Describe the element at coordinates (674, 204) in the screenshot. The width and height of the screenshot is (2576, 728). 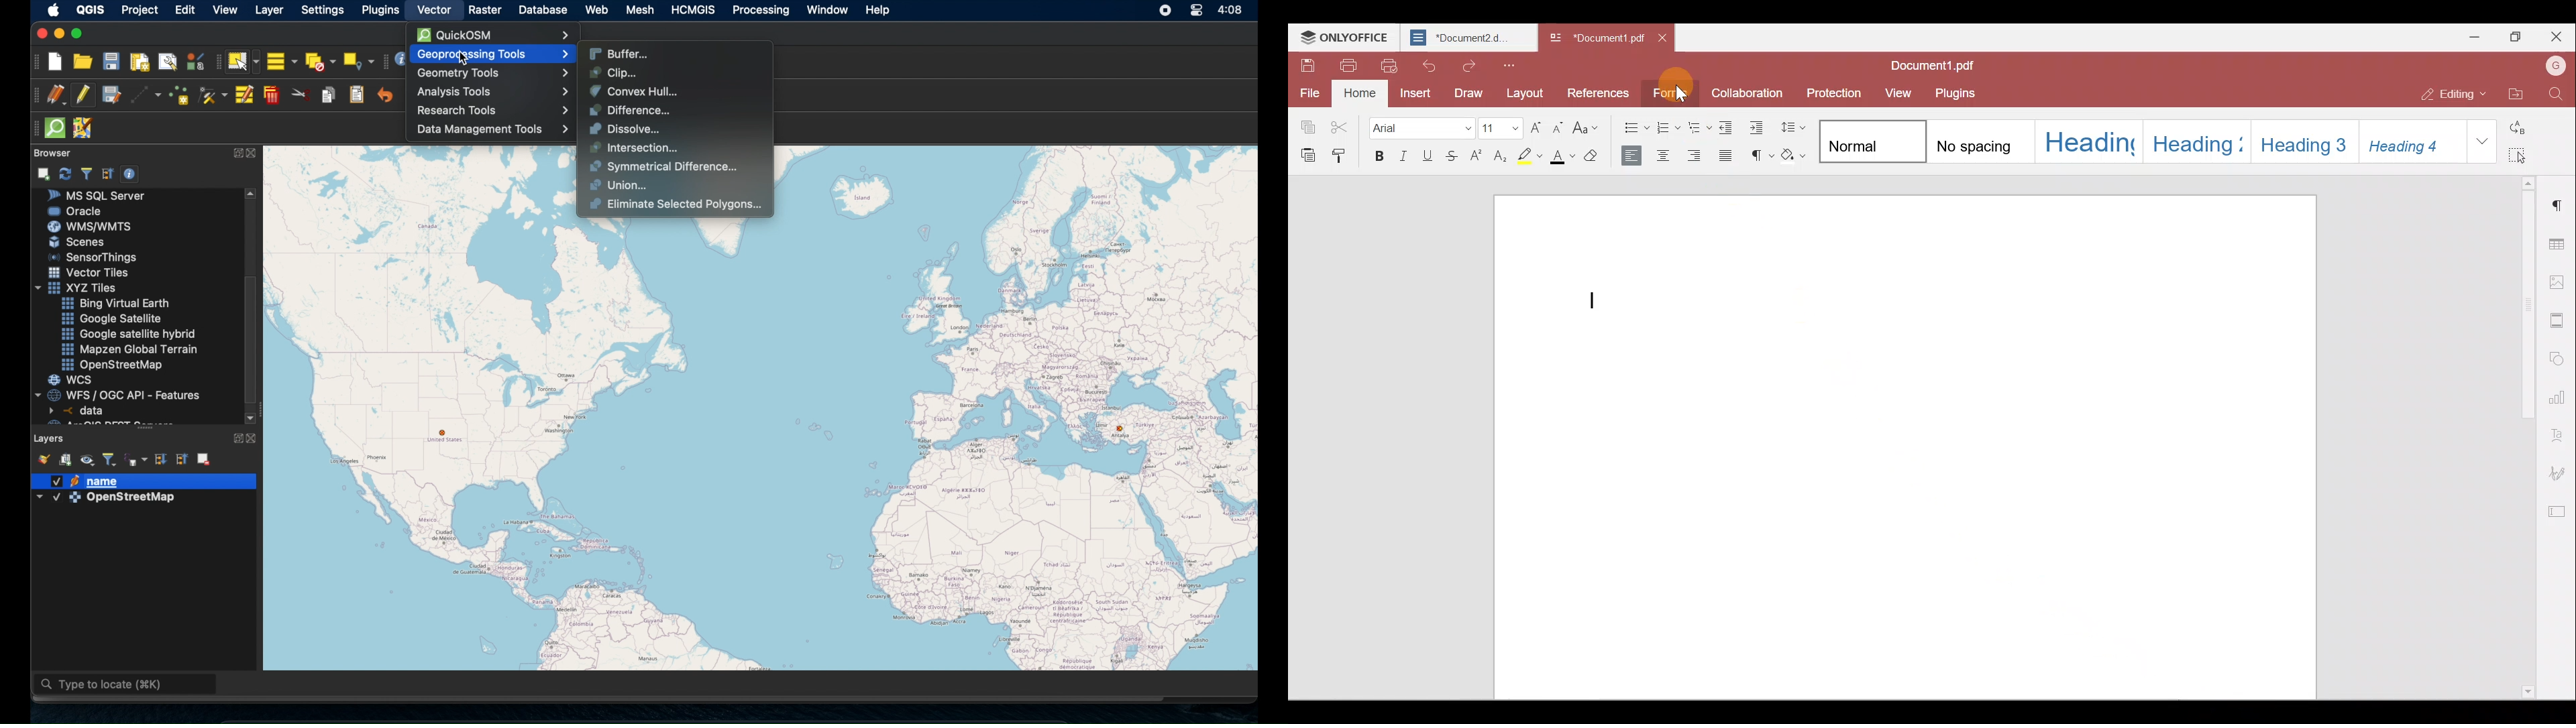
I see `Eliminate Selected Polygons...` at that location.